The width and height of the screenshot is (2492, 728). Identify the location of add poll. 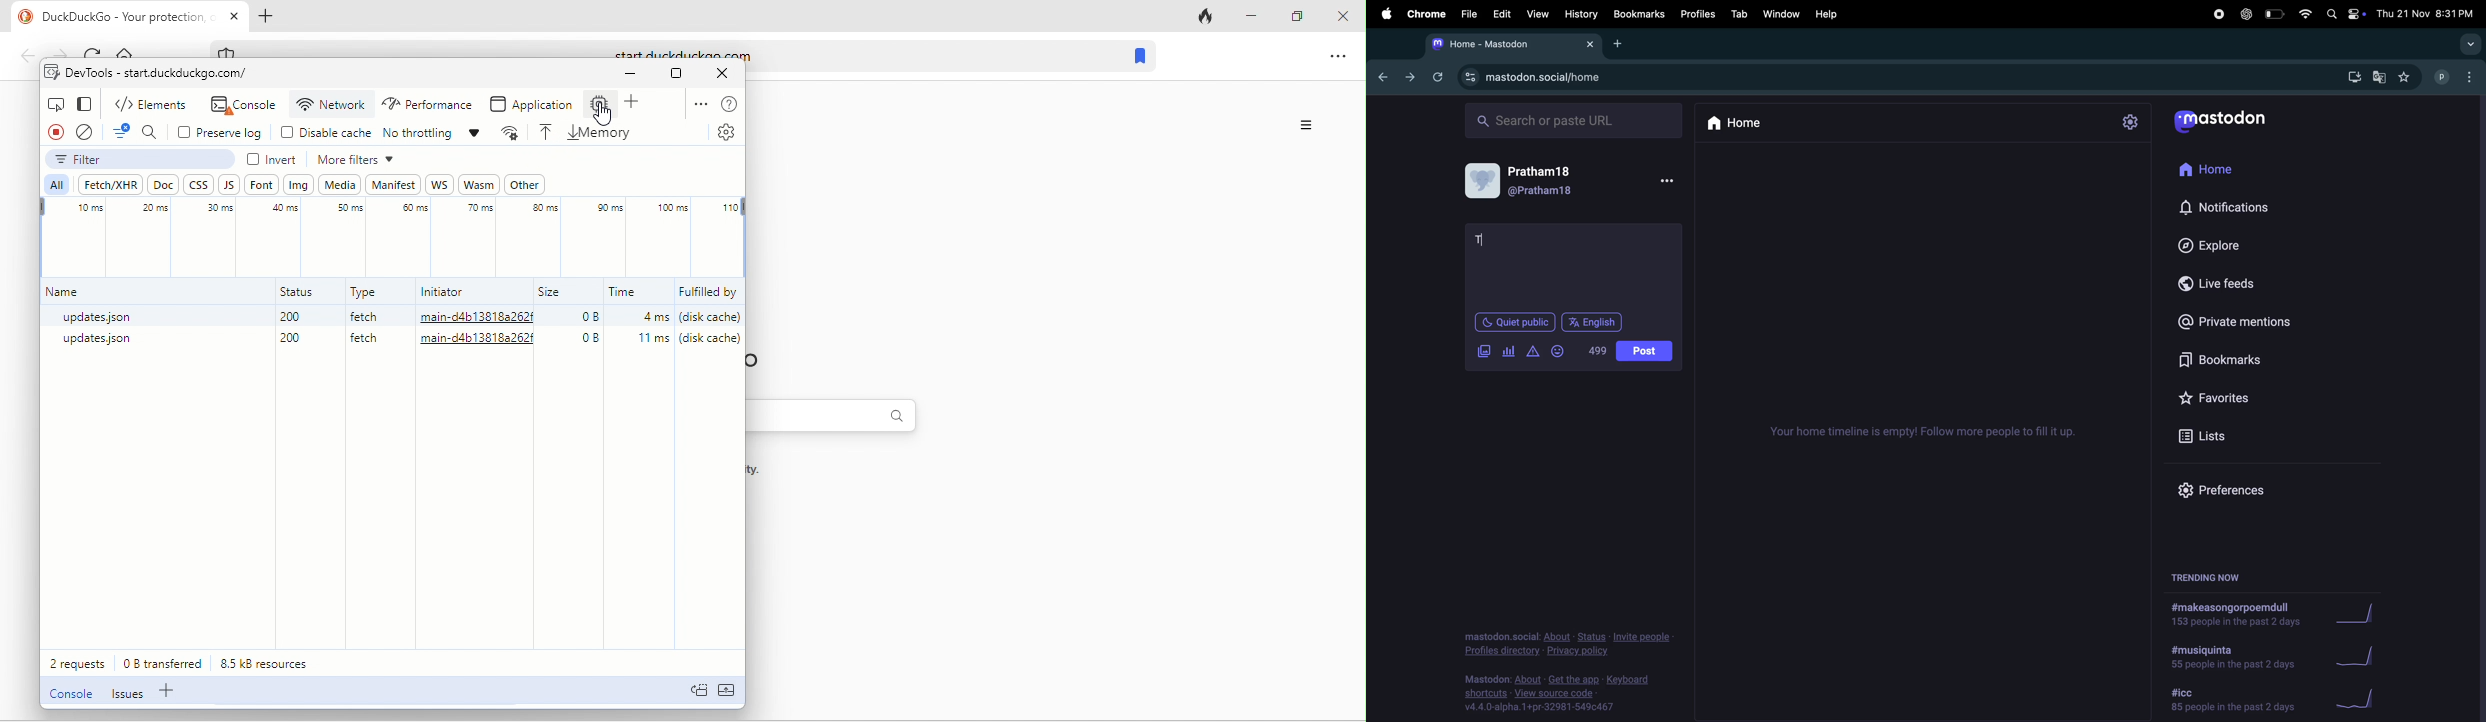
(1509, 350).